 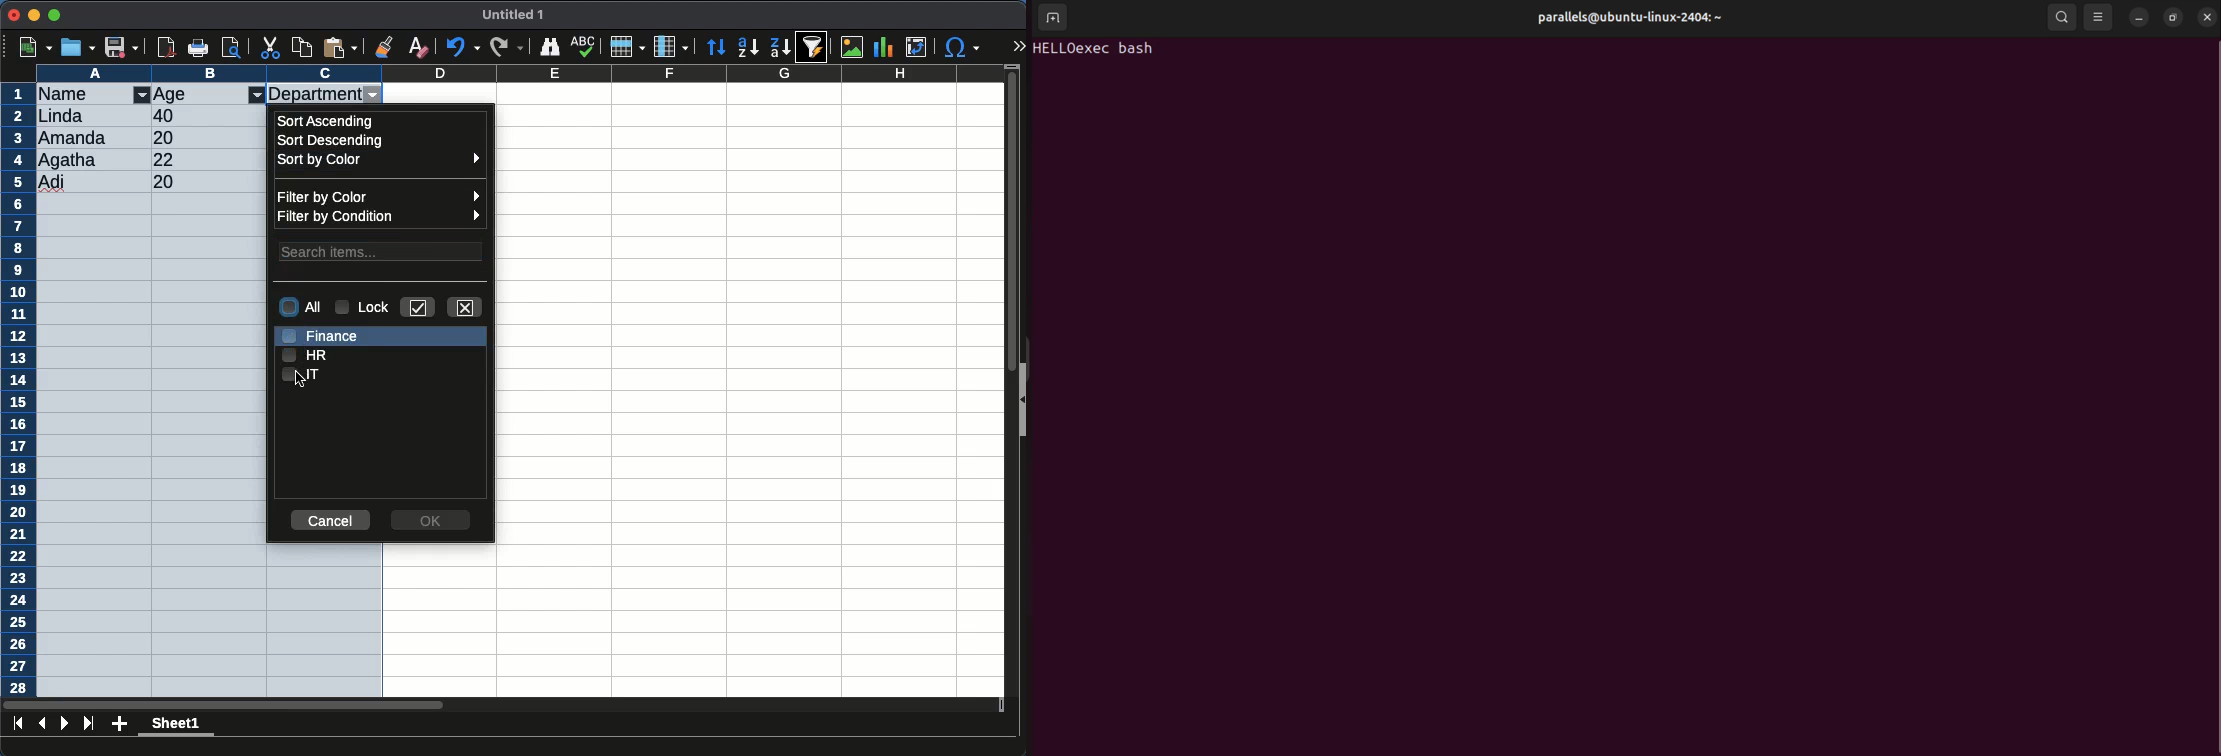 I want to click on pivot table, so click(x=916, y=48).